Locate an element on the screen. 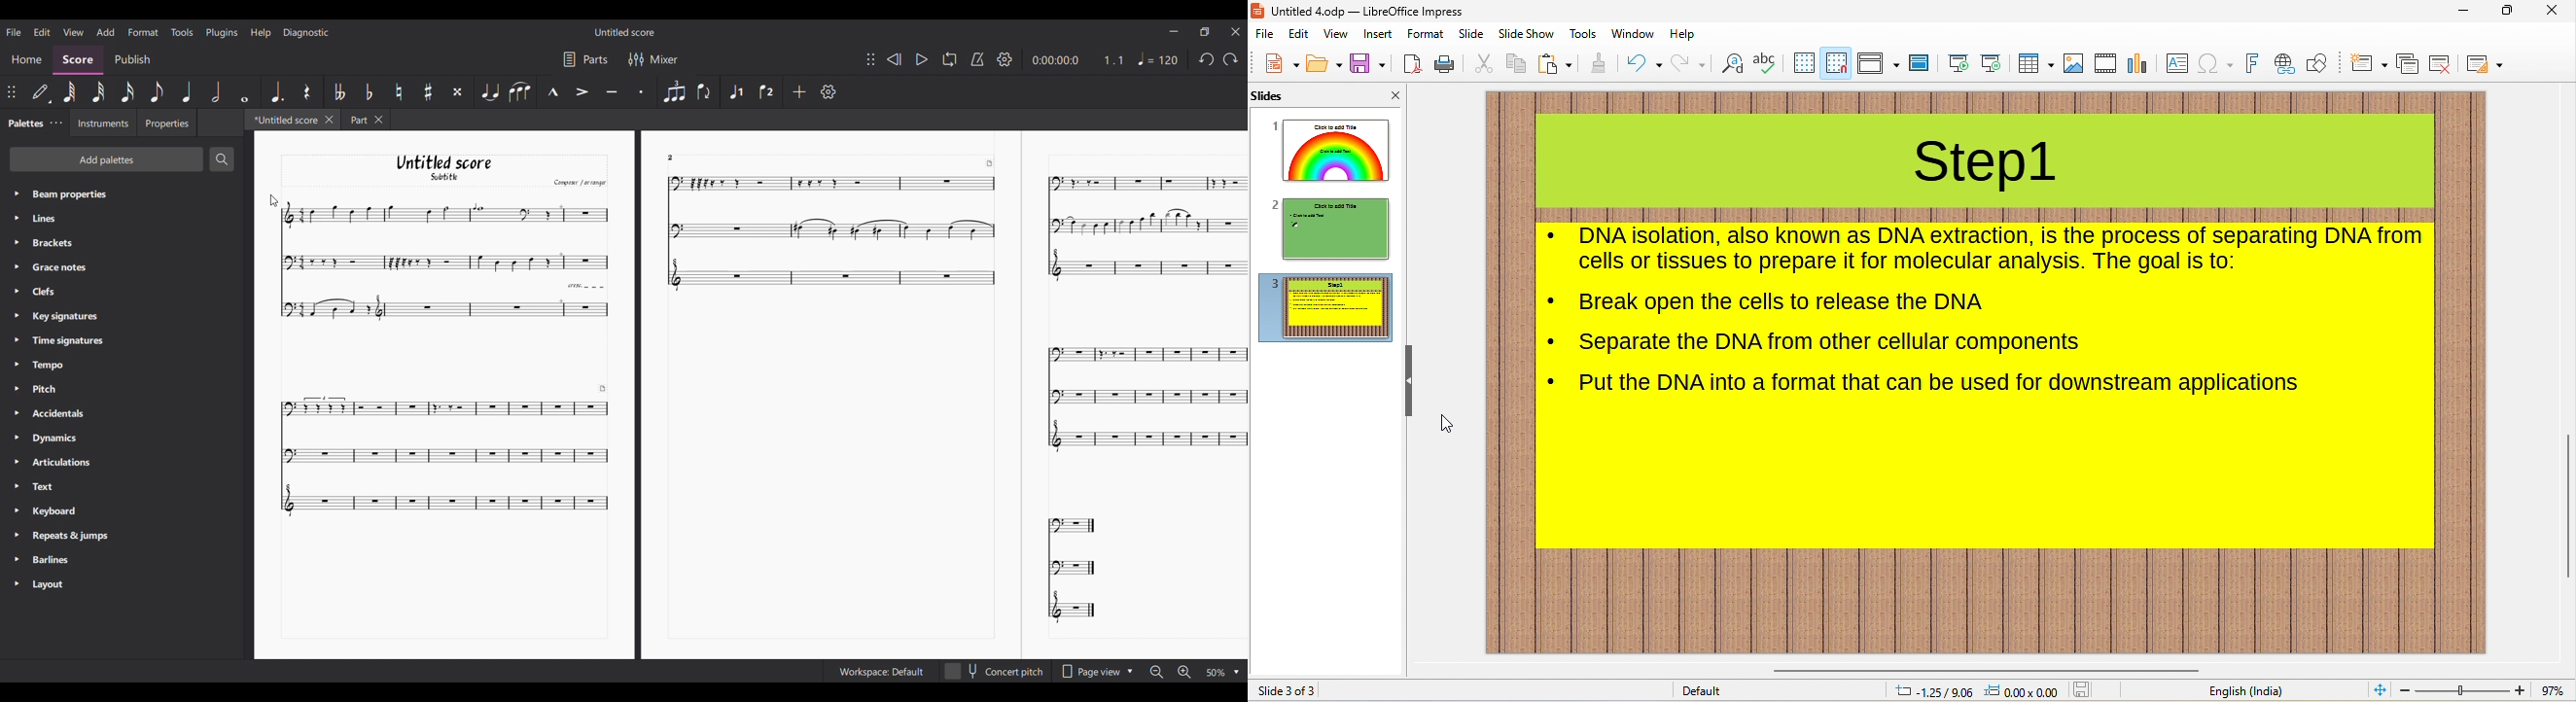 The image size is (2576, 728). Settings is located at coordinates (828, 92).